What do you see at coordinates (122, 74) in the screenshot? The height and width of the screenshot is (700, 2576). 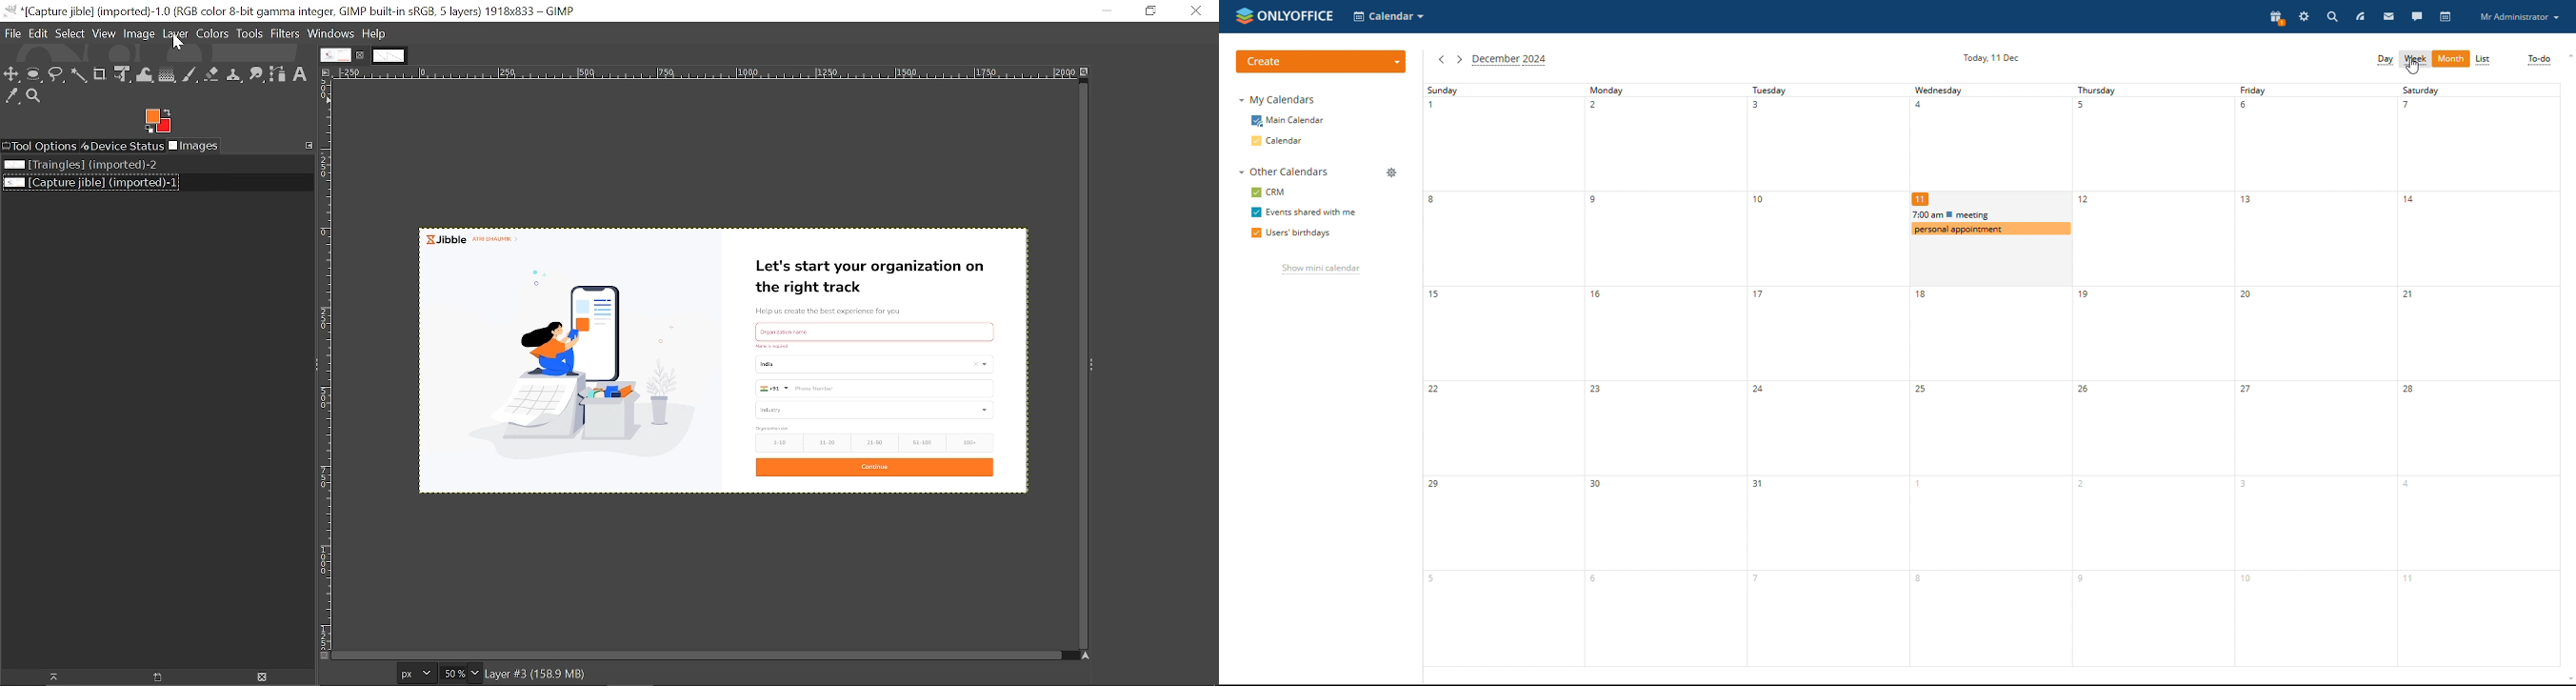 I see `Unified transform tool` at bounding box center [122, 74].